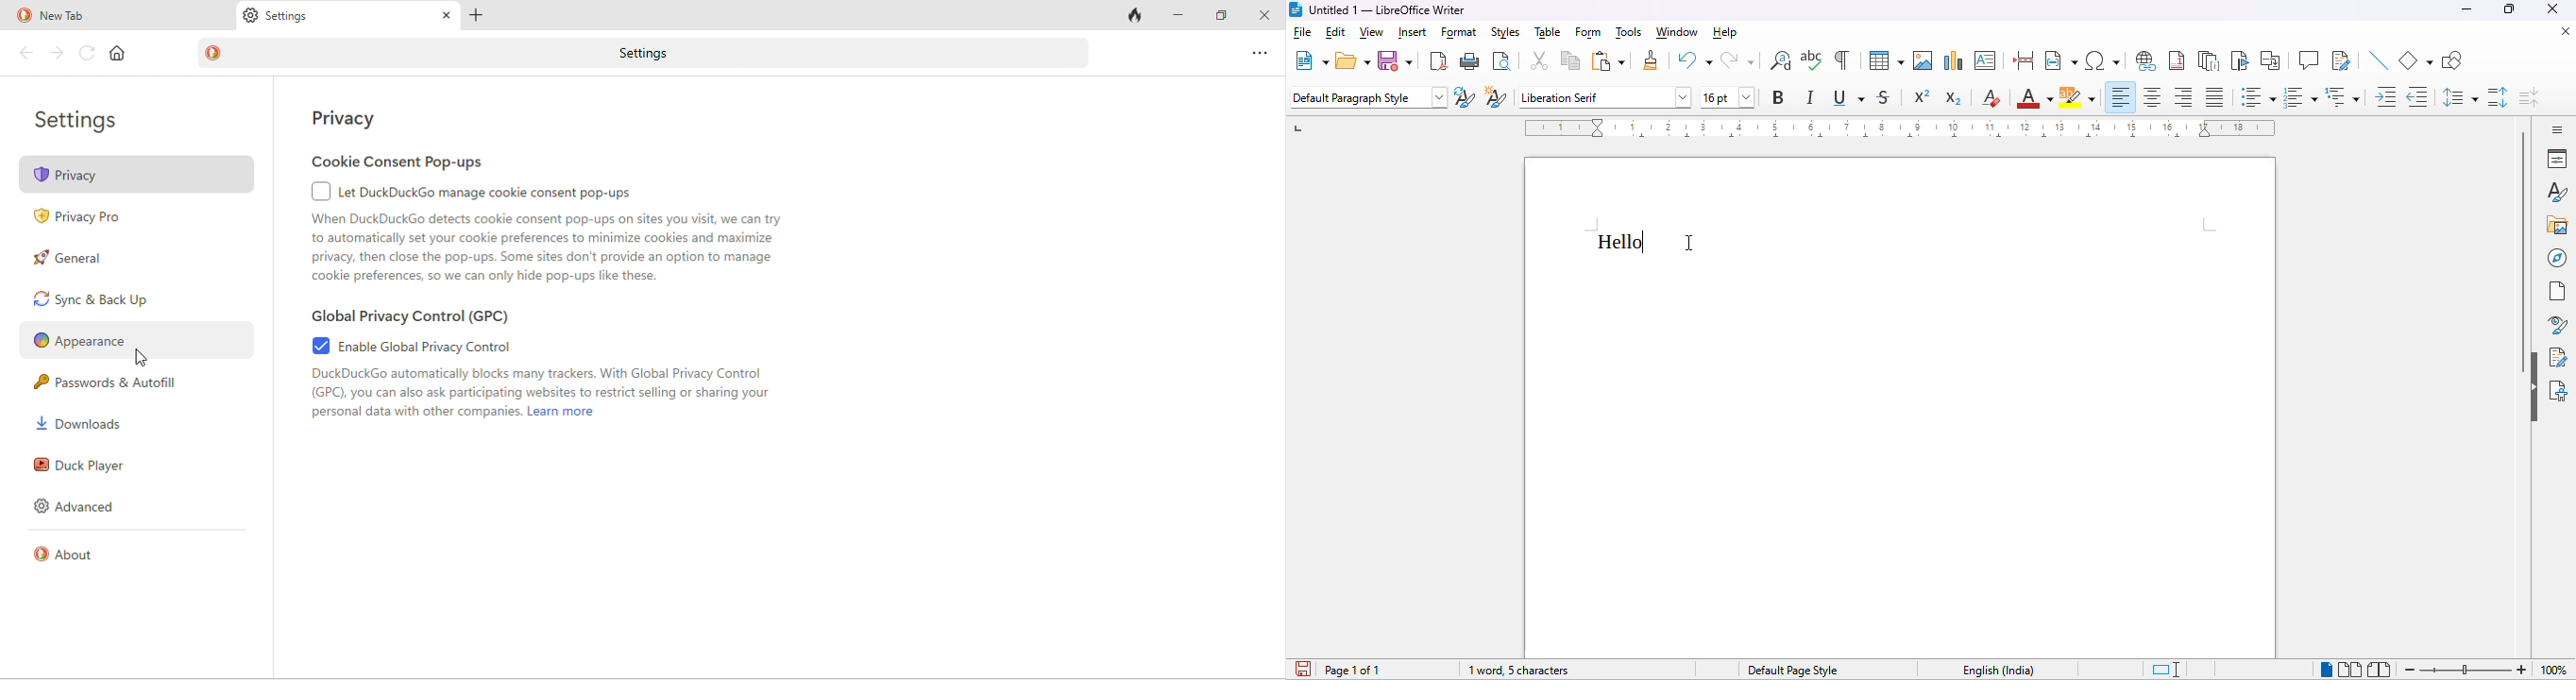  I want to click on superscript, so click(1922, 97).